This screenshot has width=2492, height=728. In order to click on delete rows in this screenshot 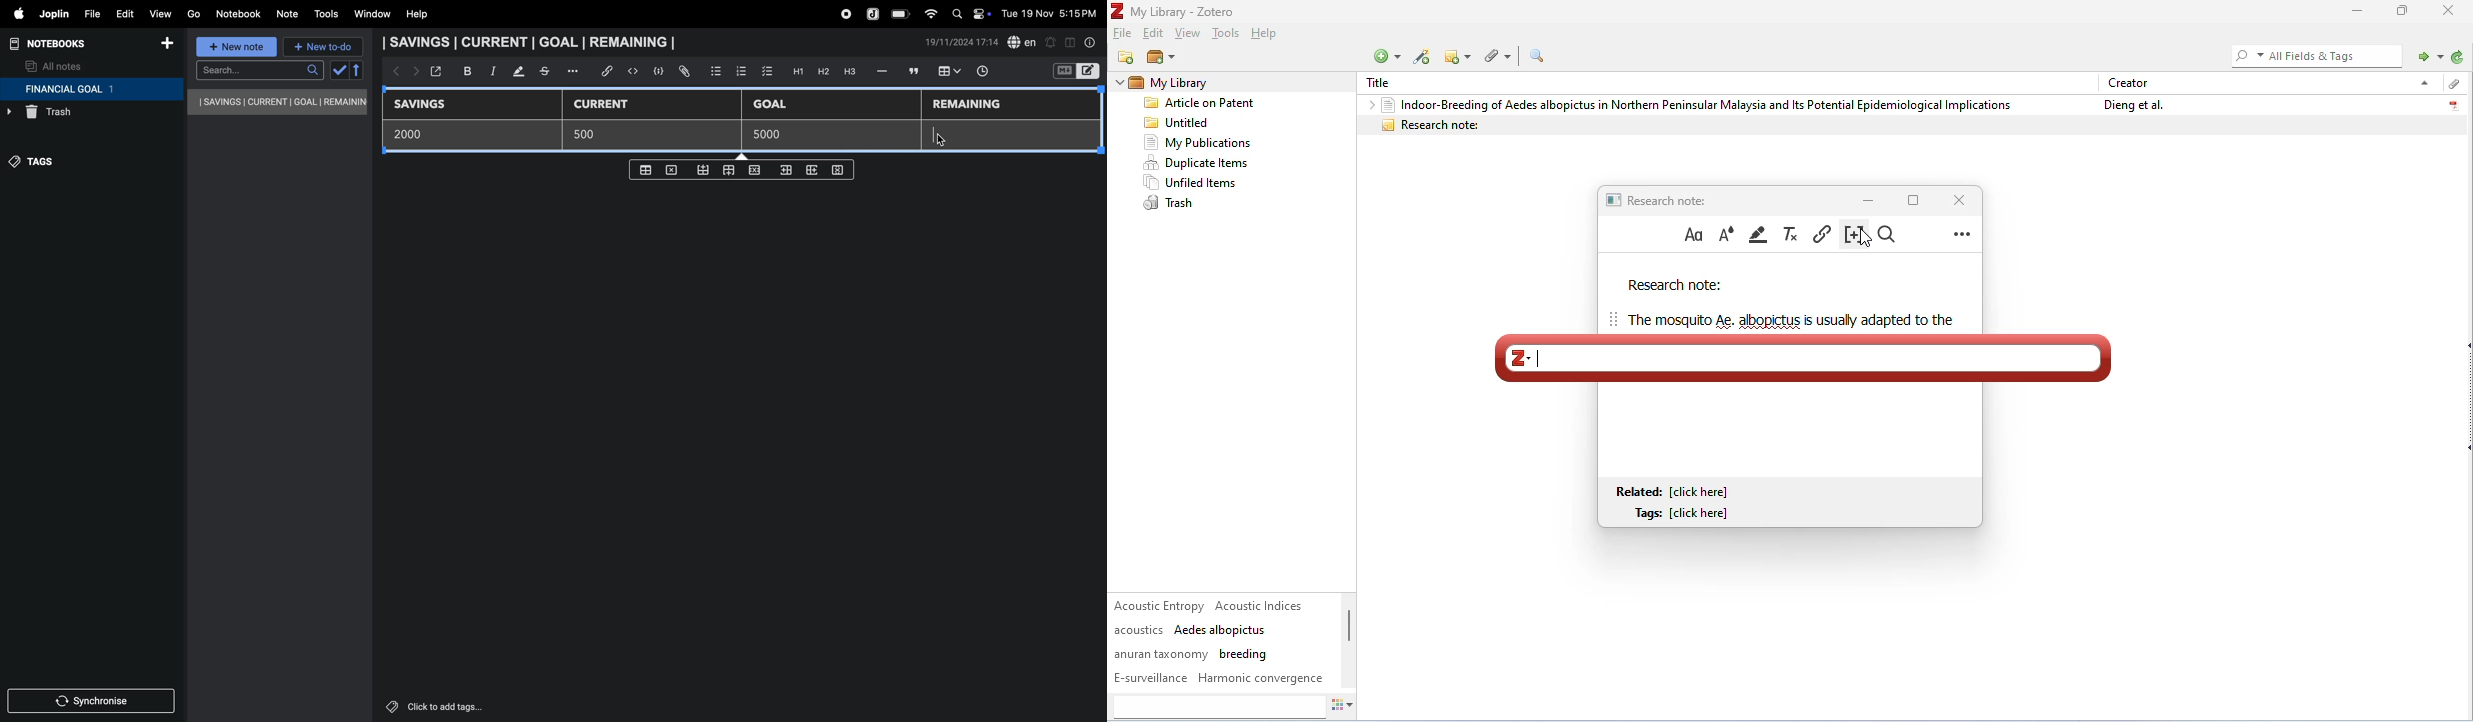, I will do `click(838, 169)`.